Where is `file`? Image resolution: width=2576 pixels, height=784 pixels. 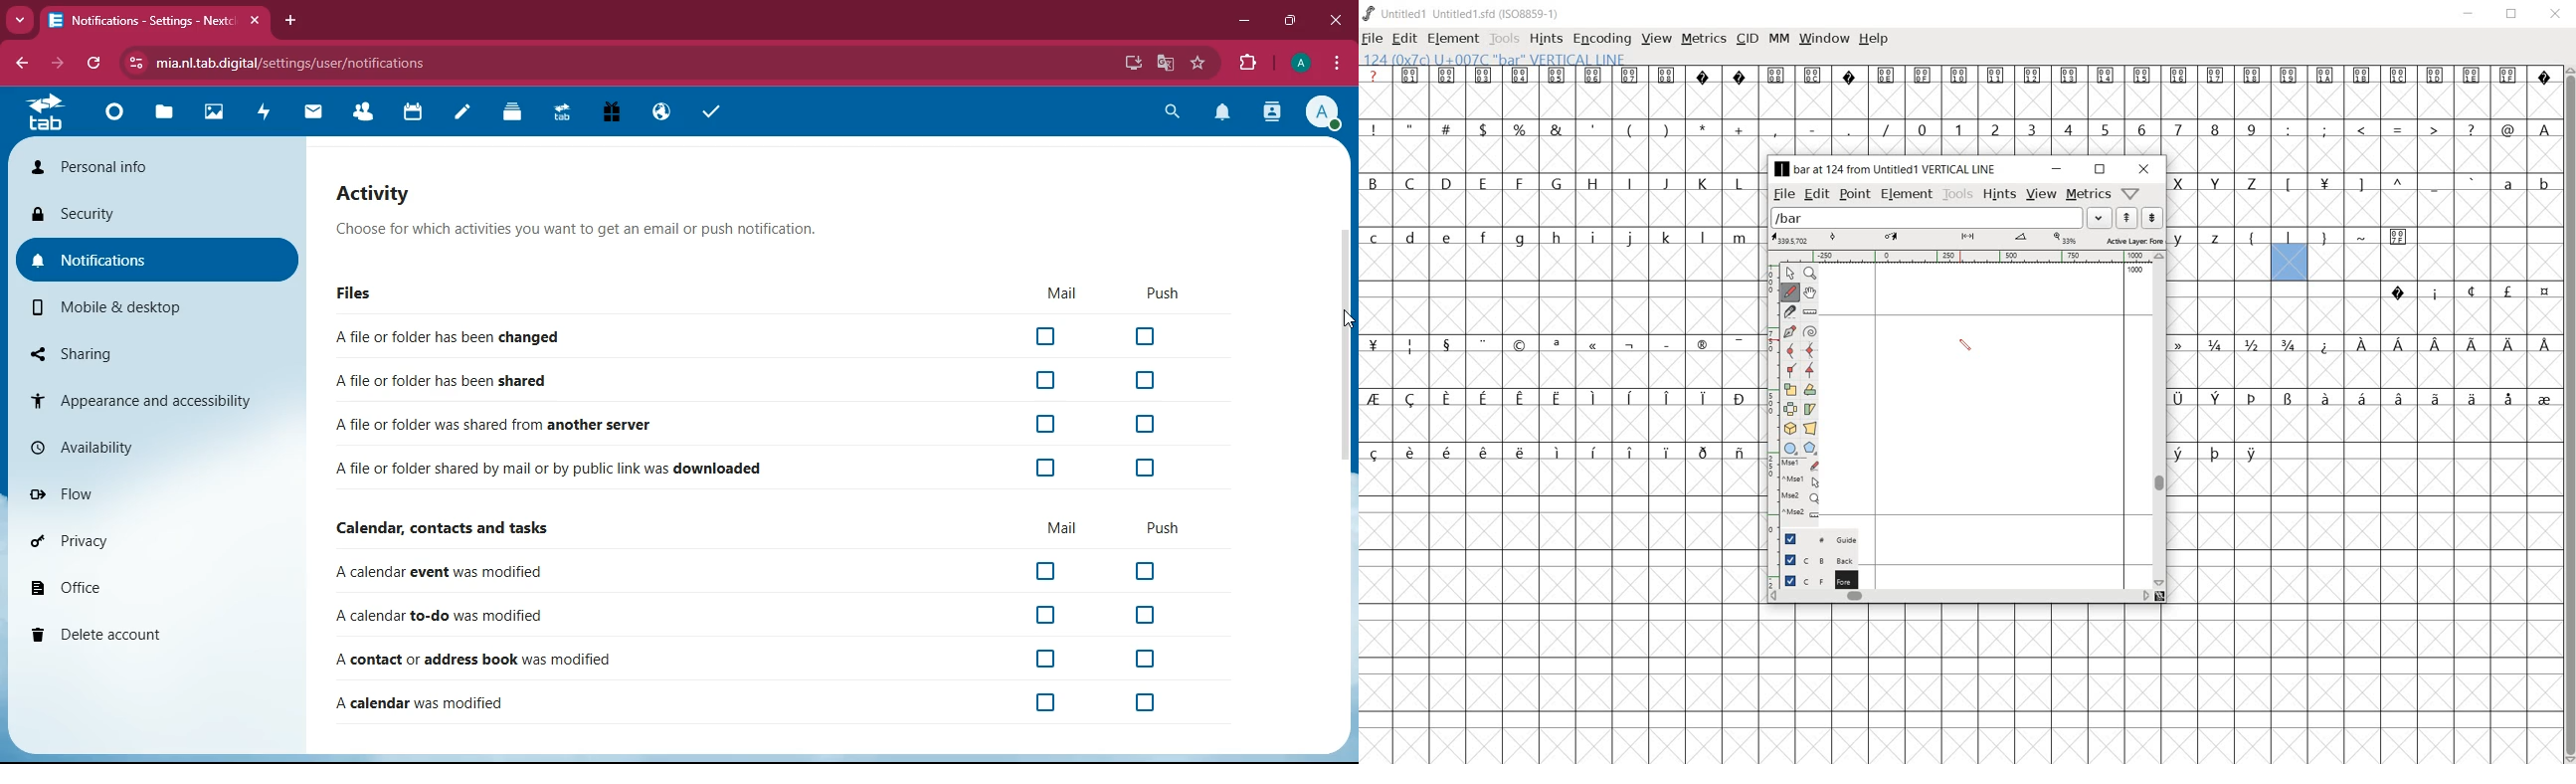 file is located at coordinates (1371, 40).